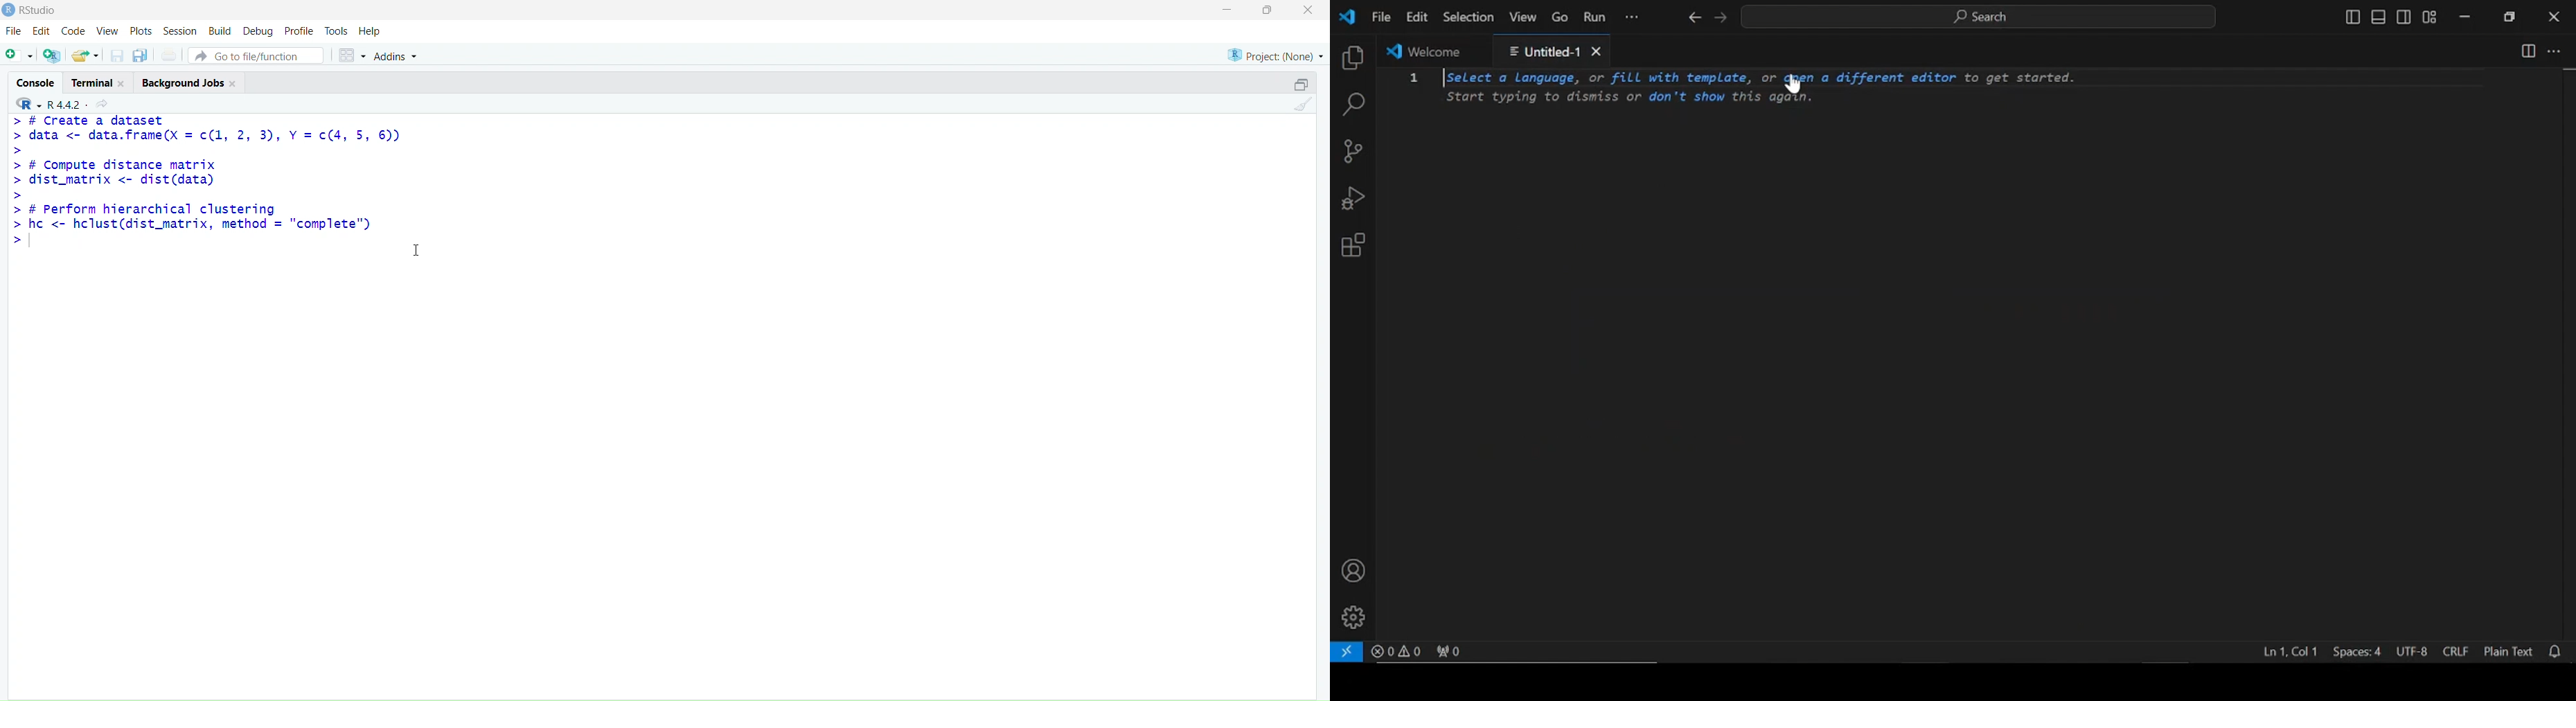  I want to click on Tools, so click(335, 32).